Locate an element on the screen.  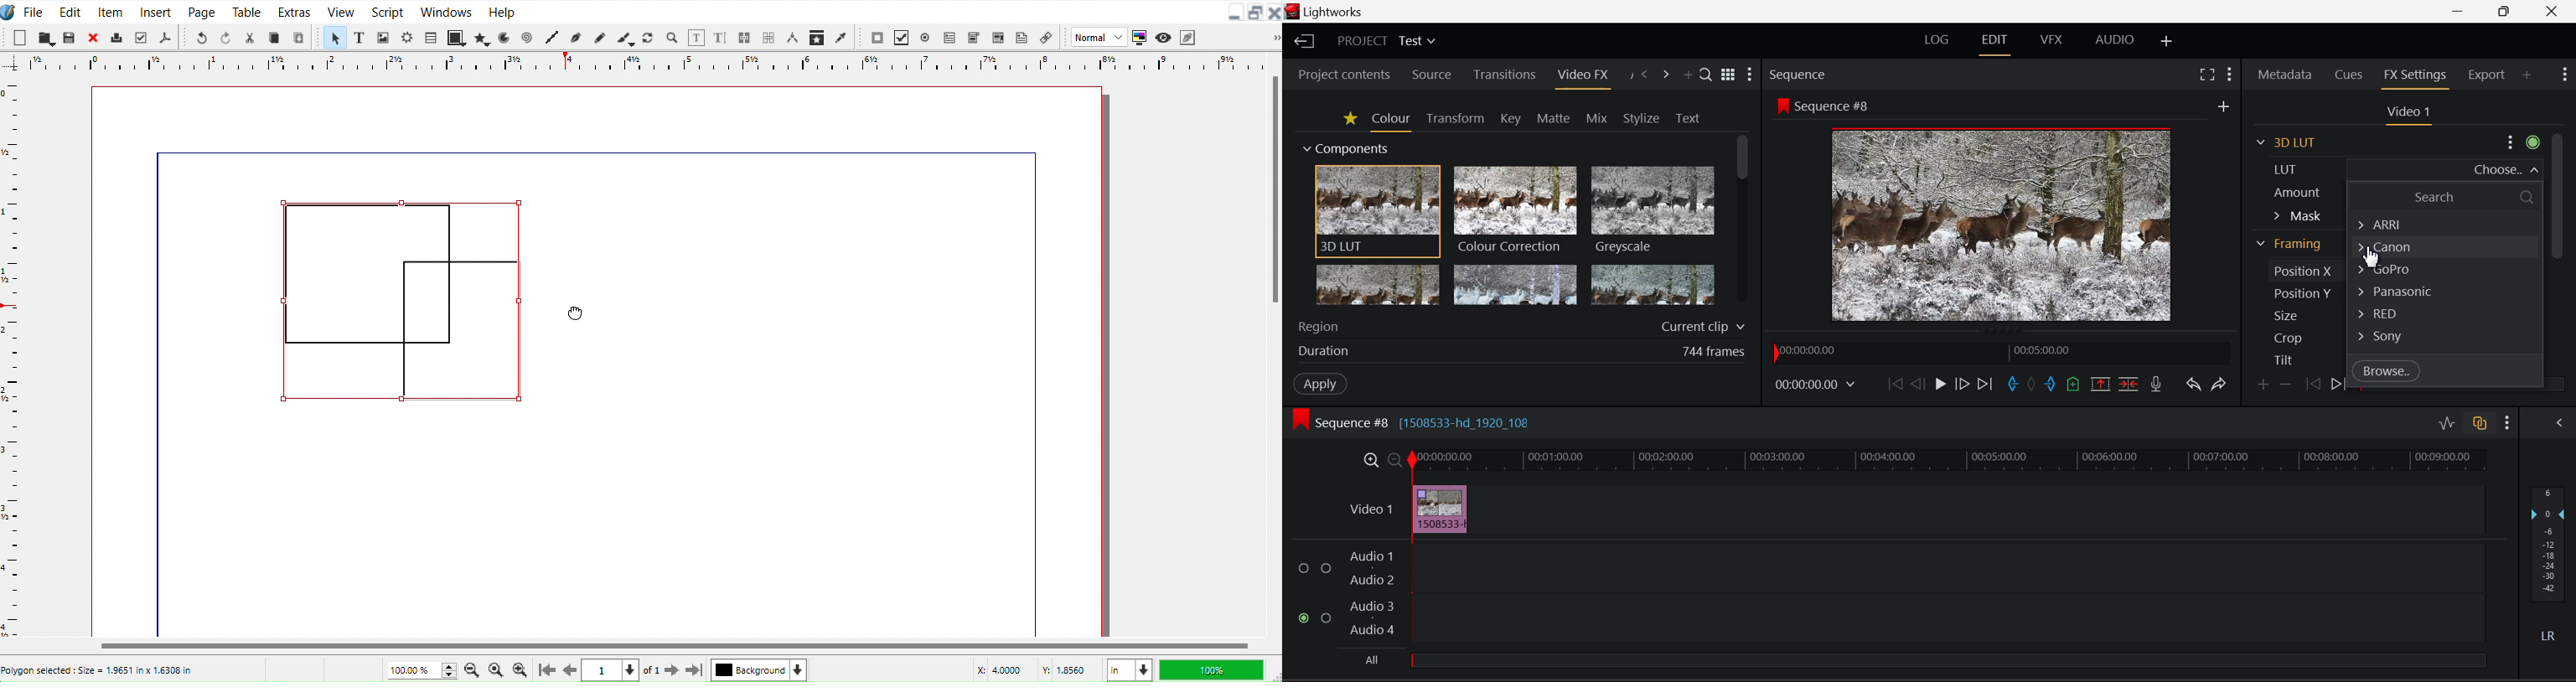
Script is located at coordinates (388, 11).